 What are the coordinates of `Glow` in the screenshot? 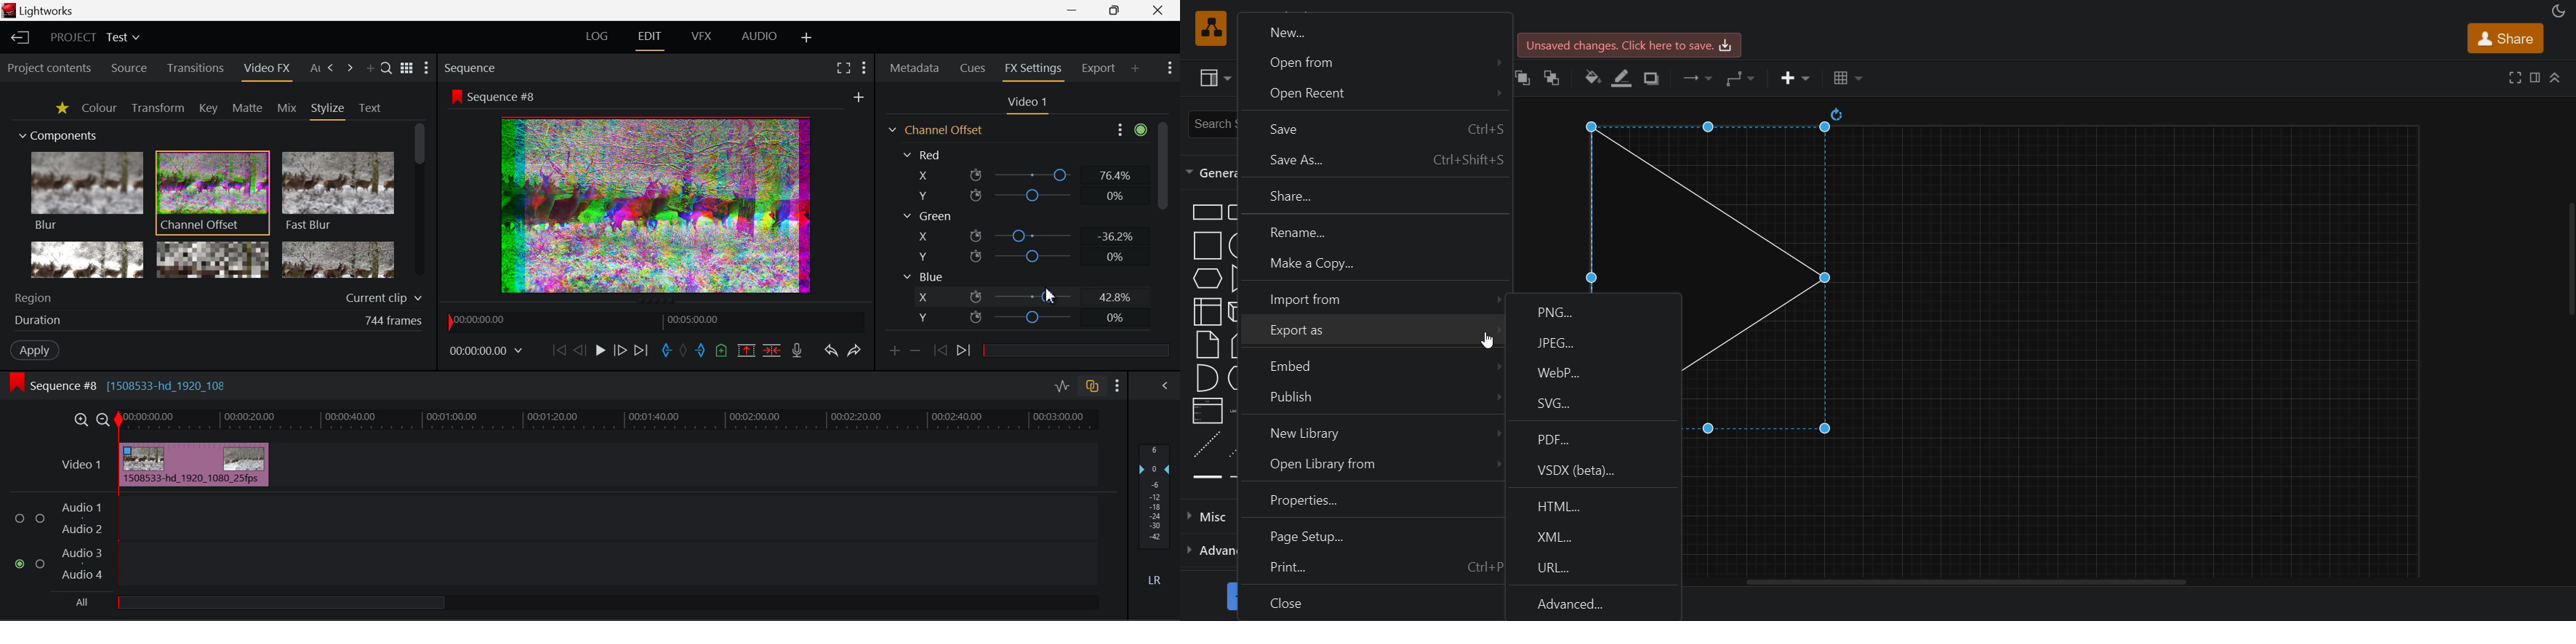 It's located at (85, 259).